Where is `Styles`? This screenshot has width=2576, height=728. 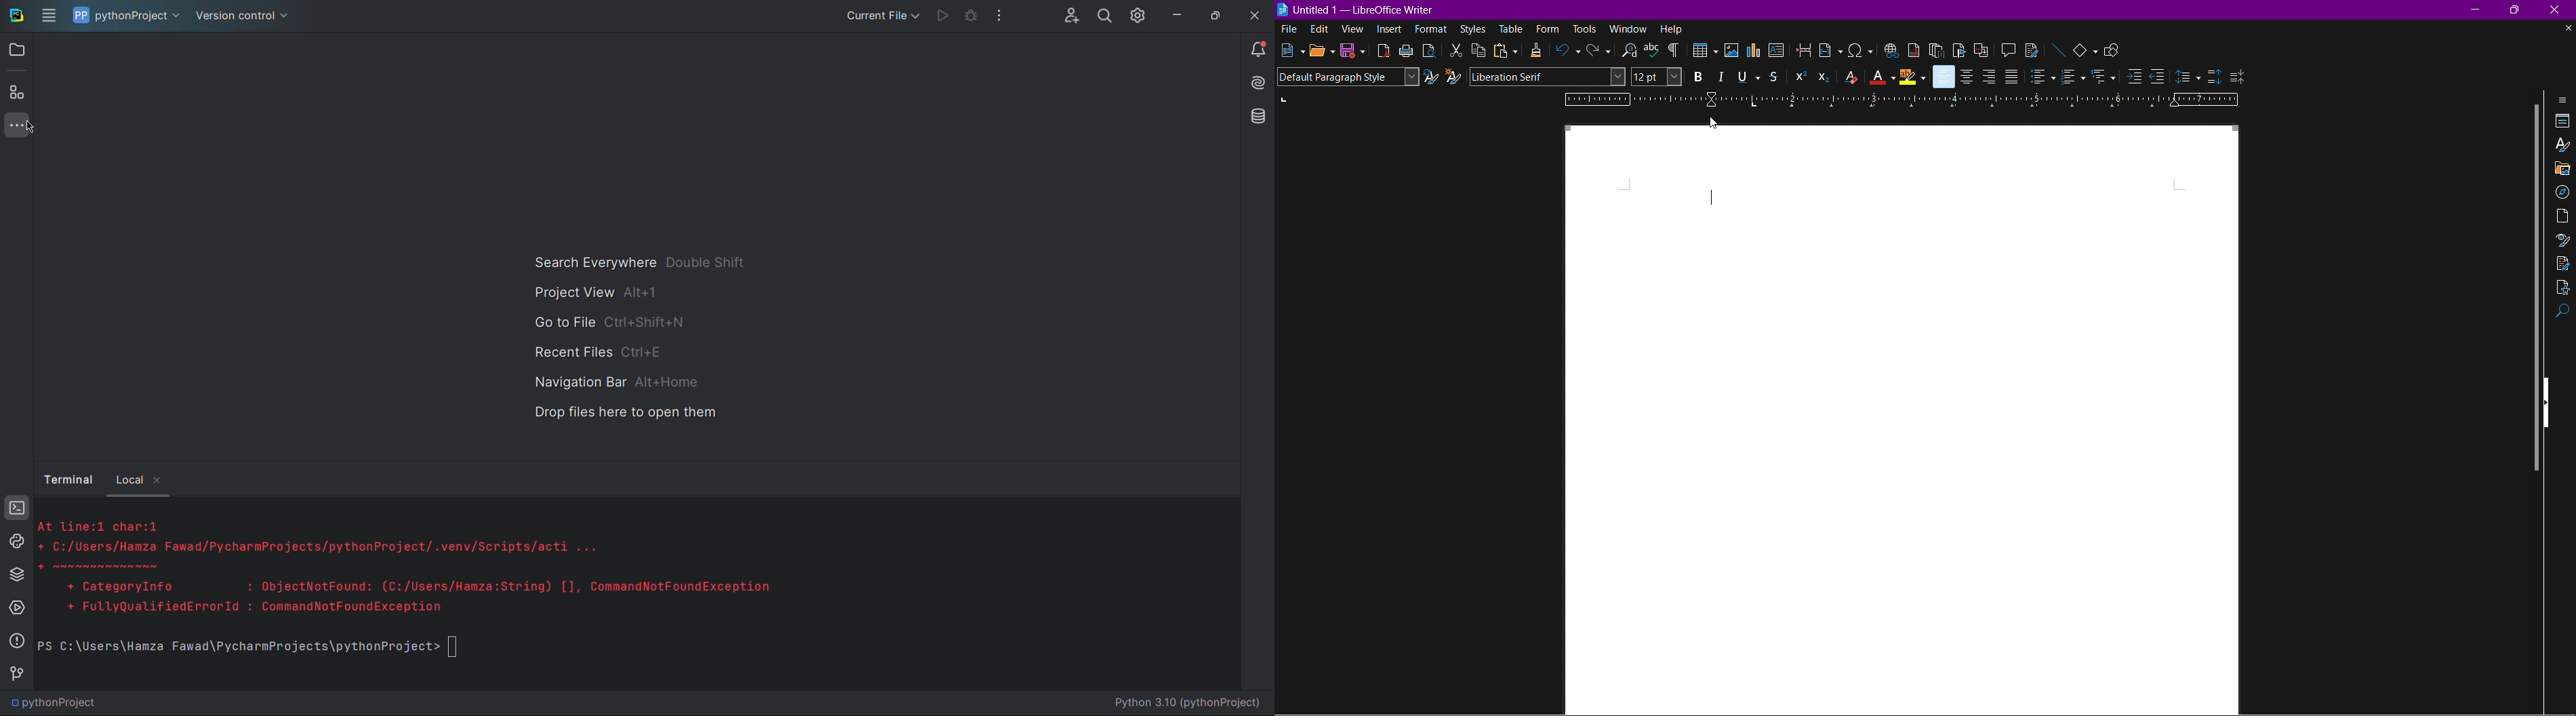 Styles is located at coordinates (1473, 30).